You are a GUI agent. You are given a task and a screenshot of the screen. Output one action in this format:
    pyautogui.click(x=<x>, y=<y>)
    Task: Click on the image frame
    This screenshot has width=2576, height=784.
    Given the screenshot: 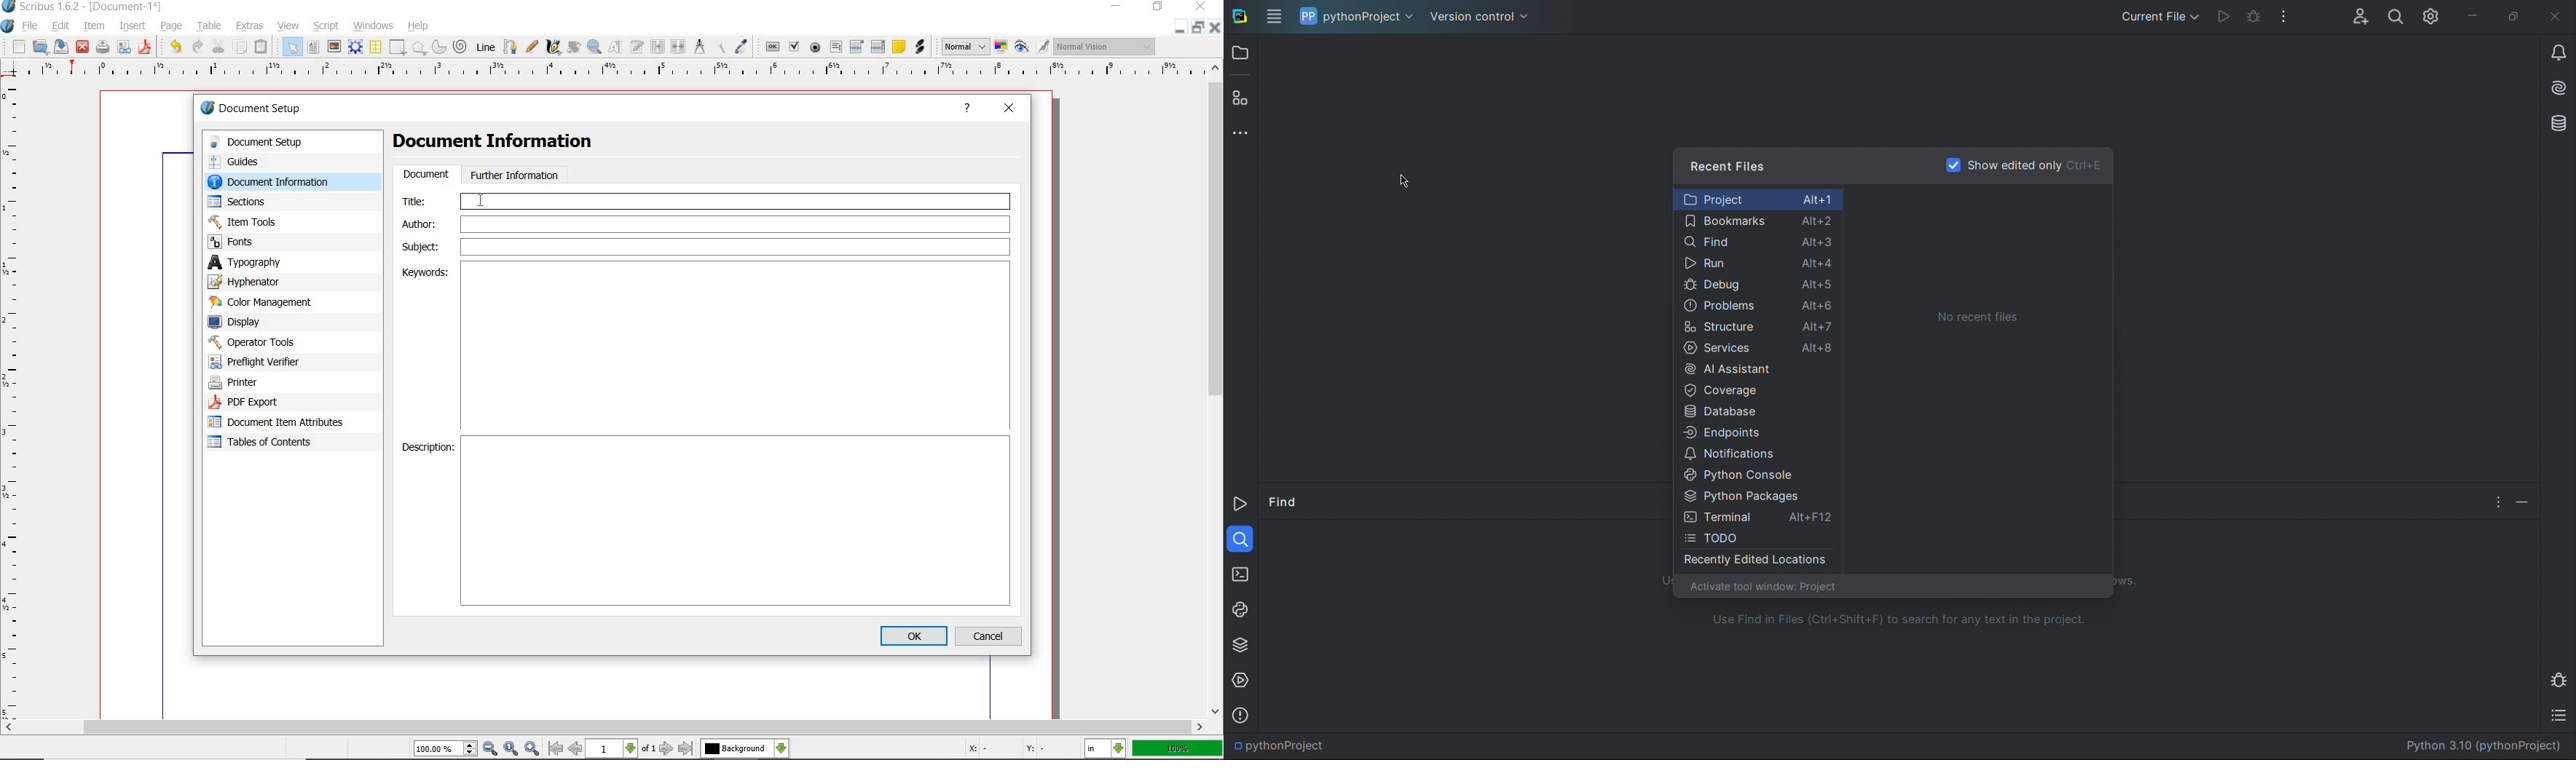 What is the action you would take?
    pyautogui.click(x=334, y=46)
    